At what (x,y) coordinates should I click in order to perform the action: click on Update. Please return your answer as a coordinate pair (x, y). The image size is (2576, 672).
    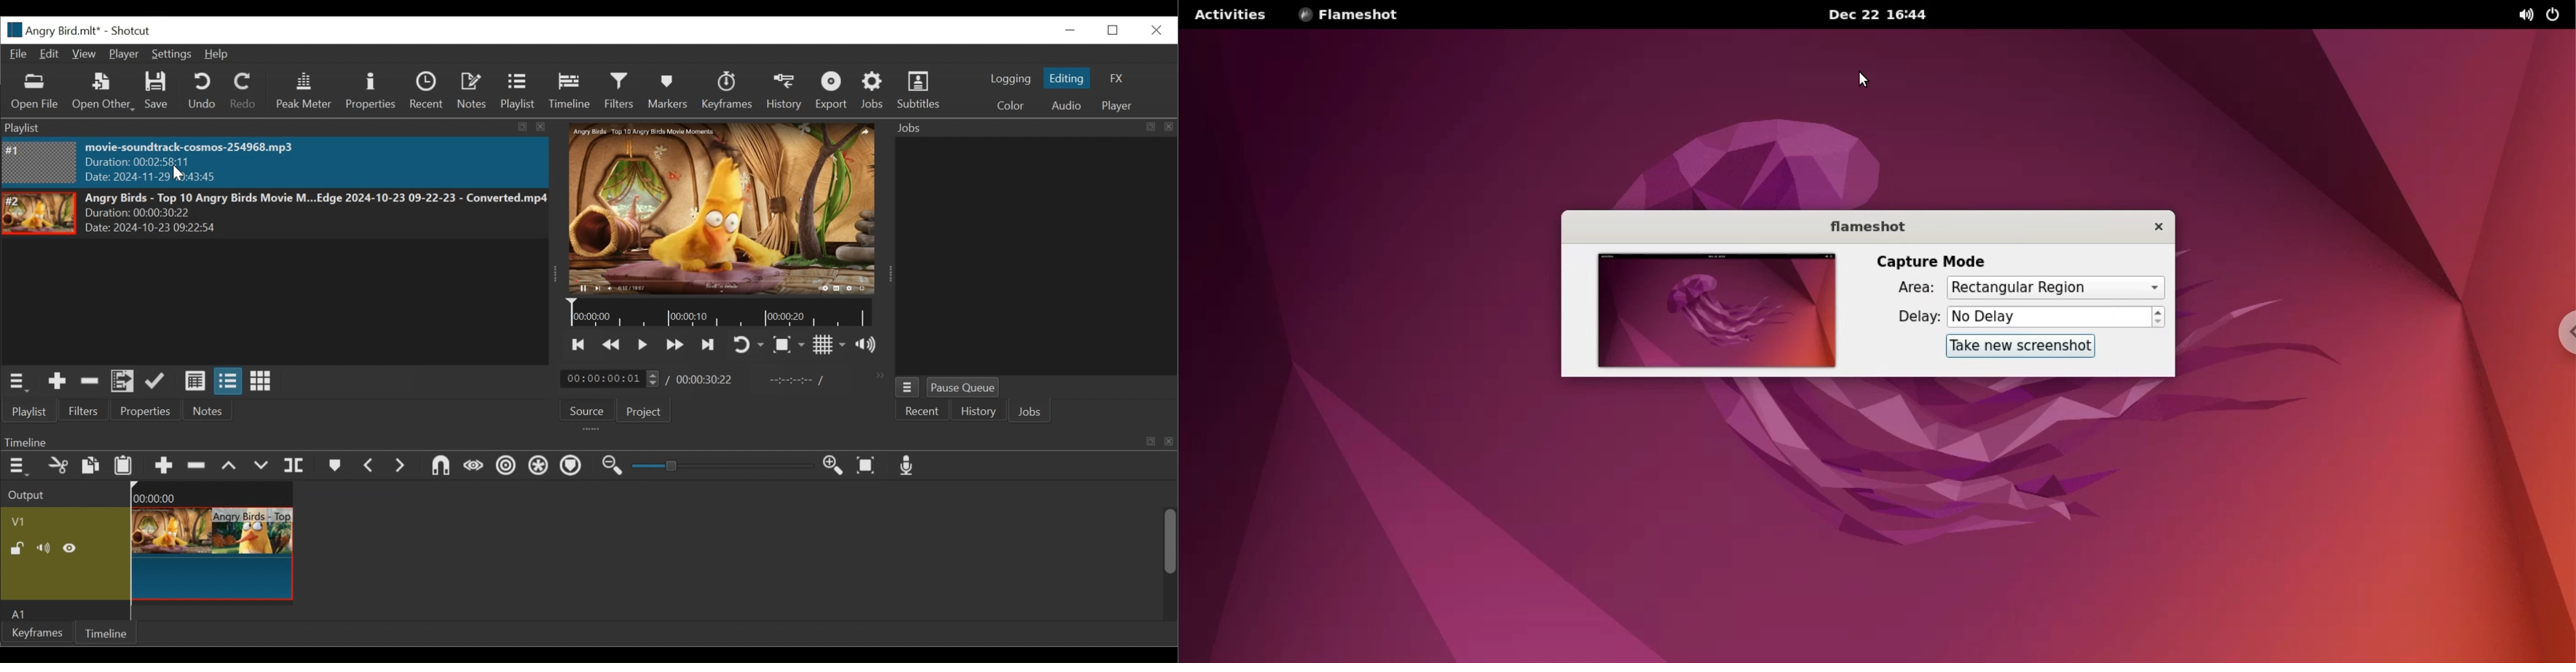
    Looking at the image, I should click on (159, 381).